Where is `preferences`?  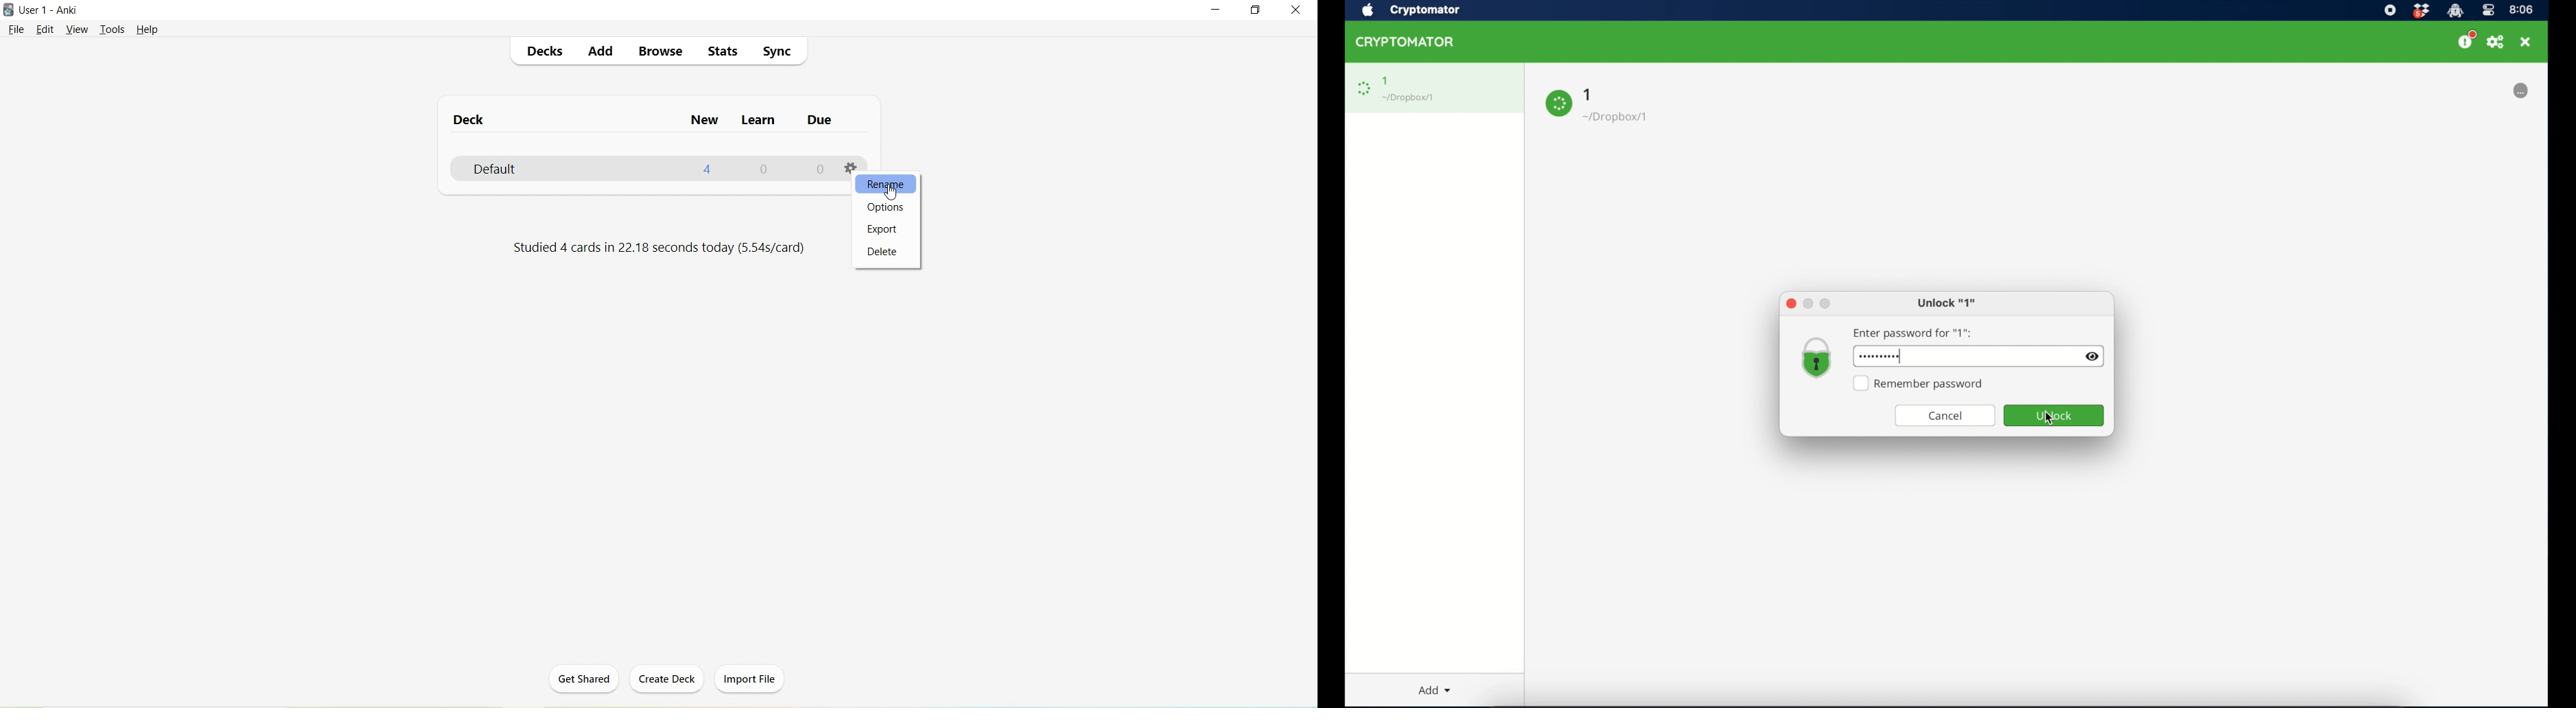
preferences is located at coordinates (2496, 42).